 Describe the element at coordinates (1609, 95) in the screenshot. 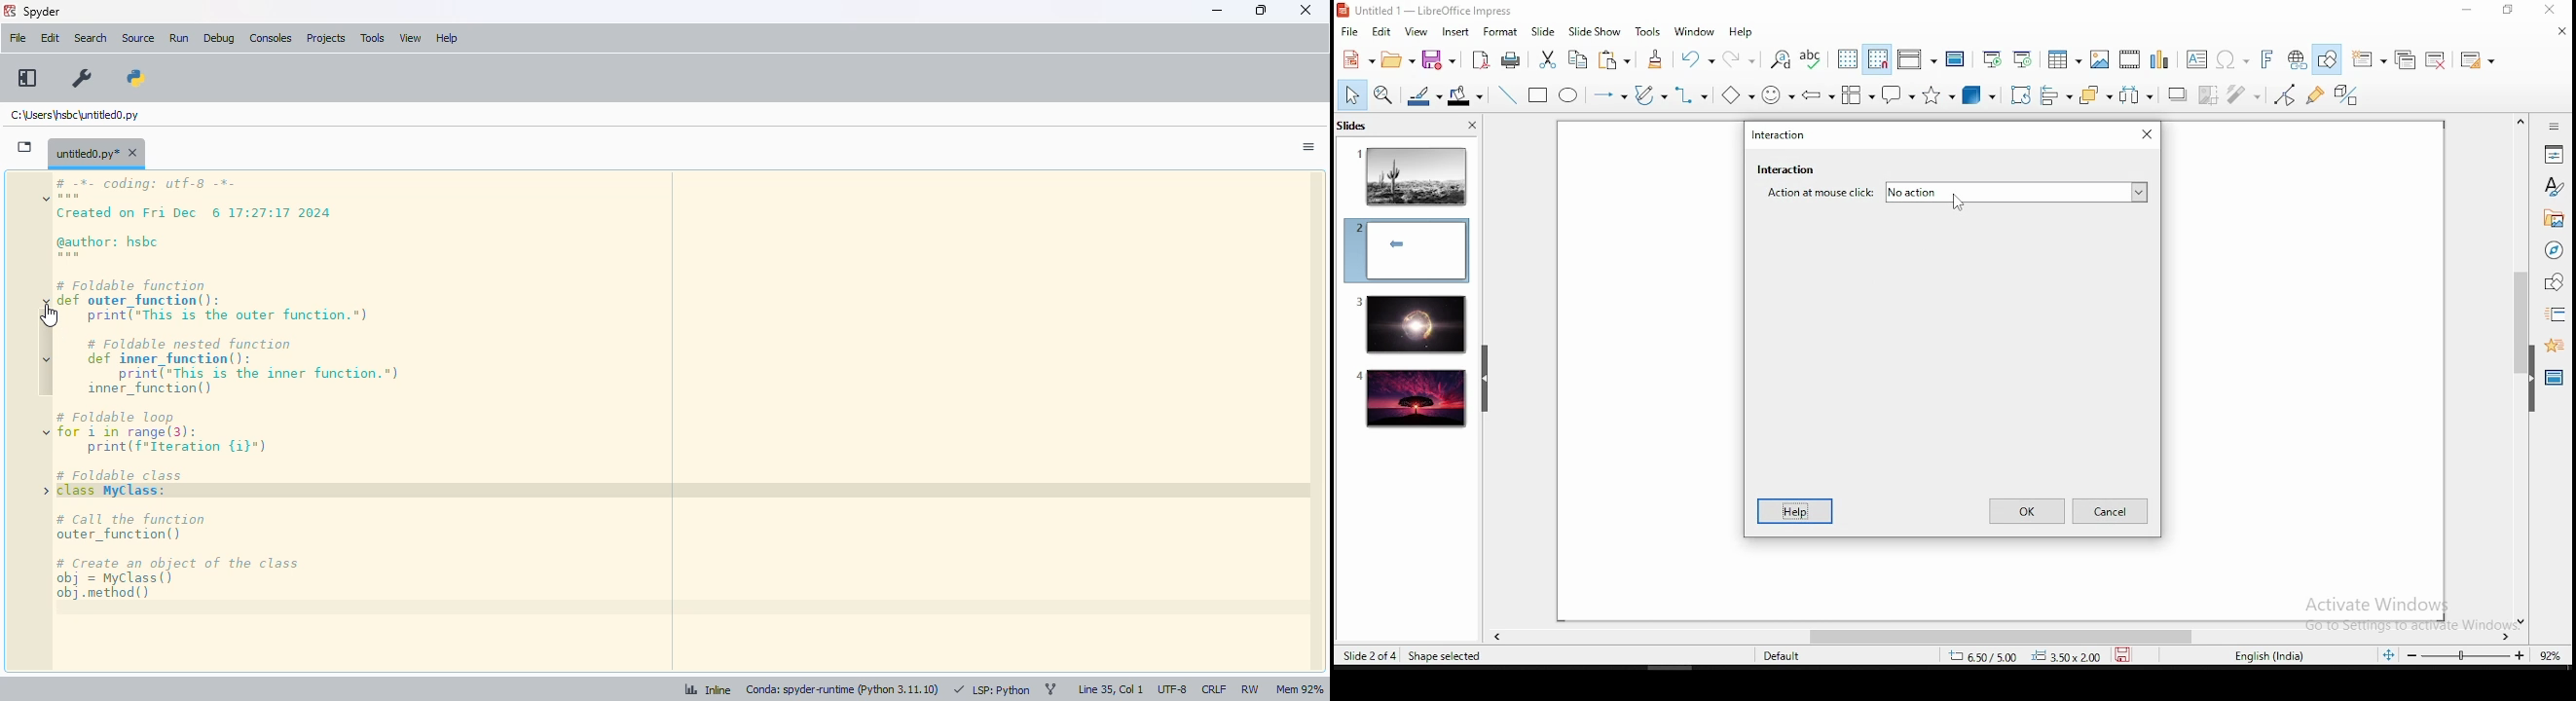

I see `lines and arrows` at that location.